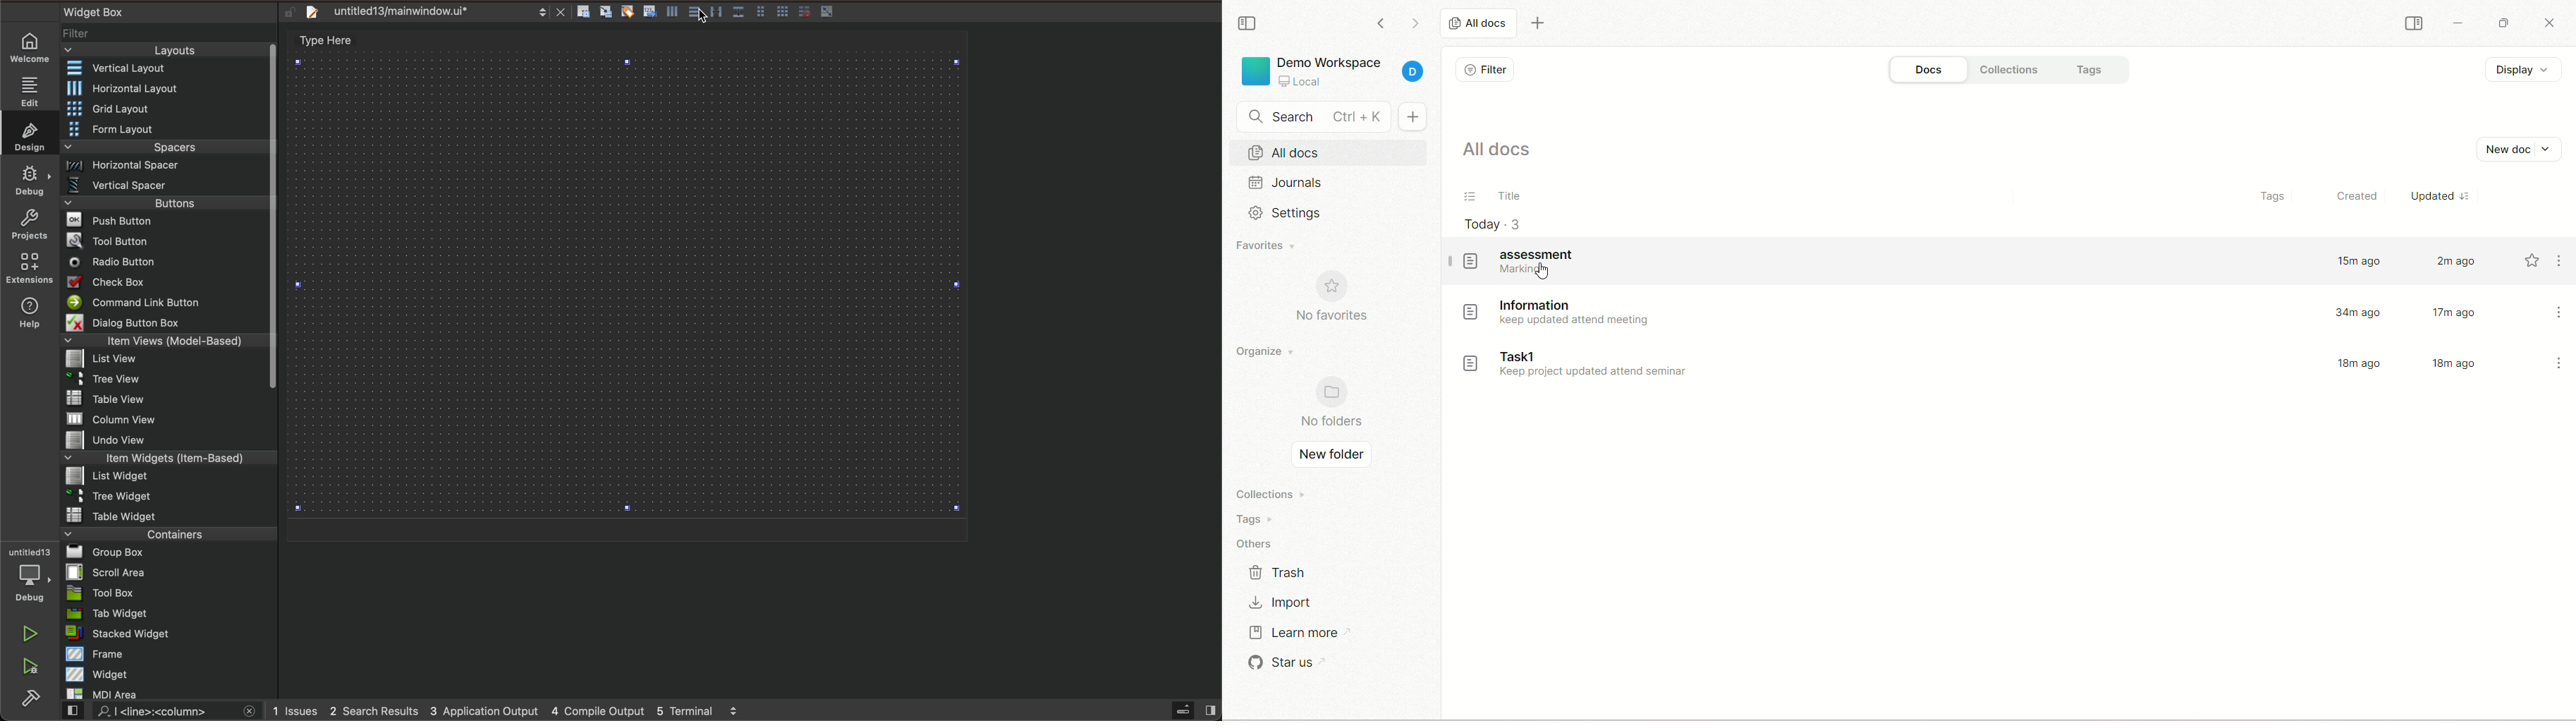 The height and width of the screenshot is (728, 2576). What do you see at coordinates (2532, 262) in the screenshot?
I see `favorites` at bounding box center [2532, 262].